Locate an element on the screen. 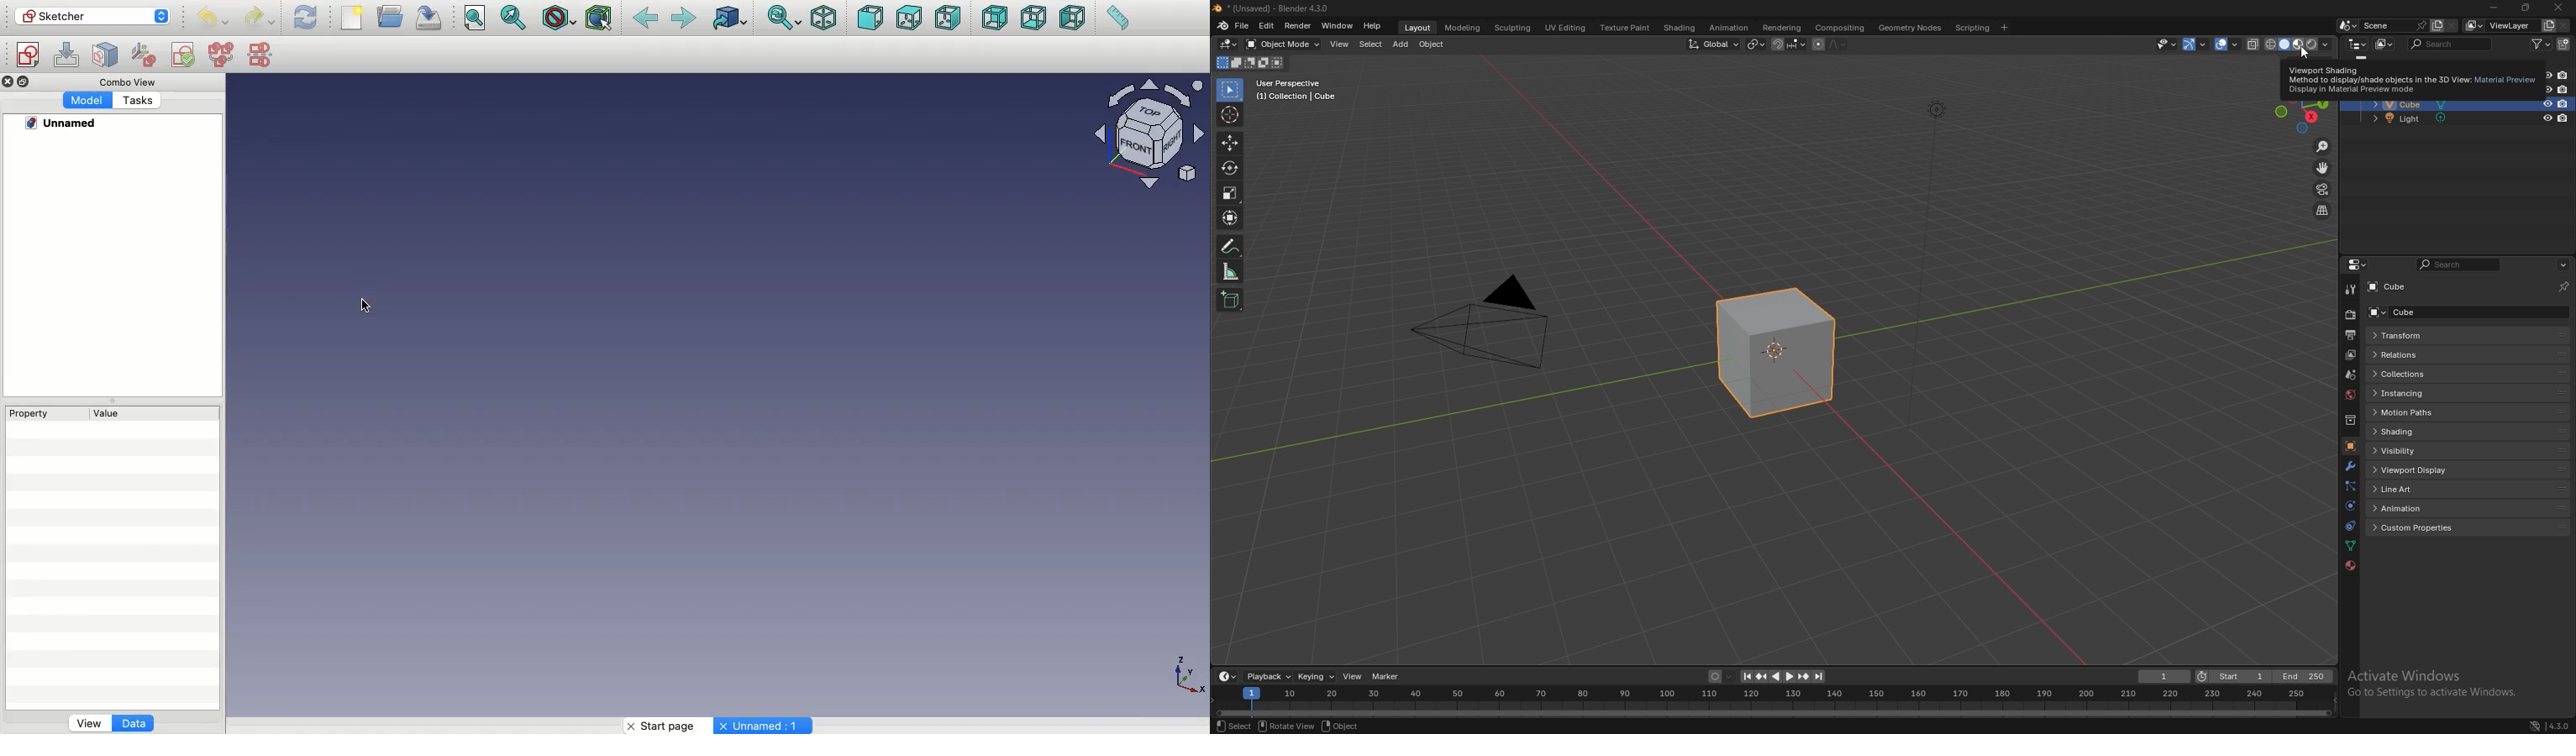  Bottom is located at coordinates (1033, 19).